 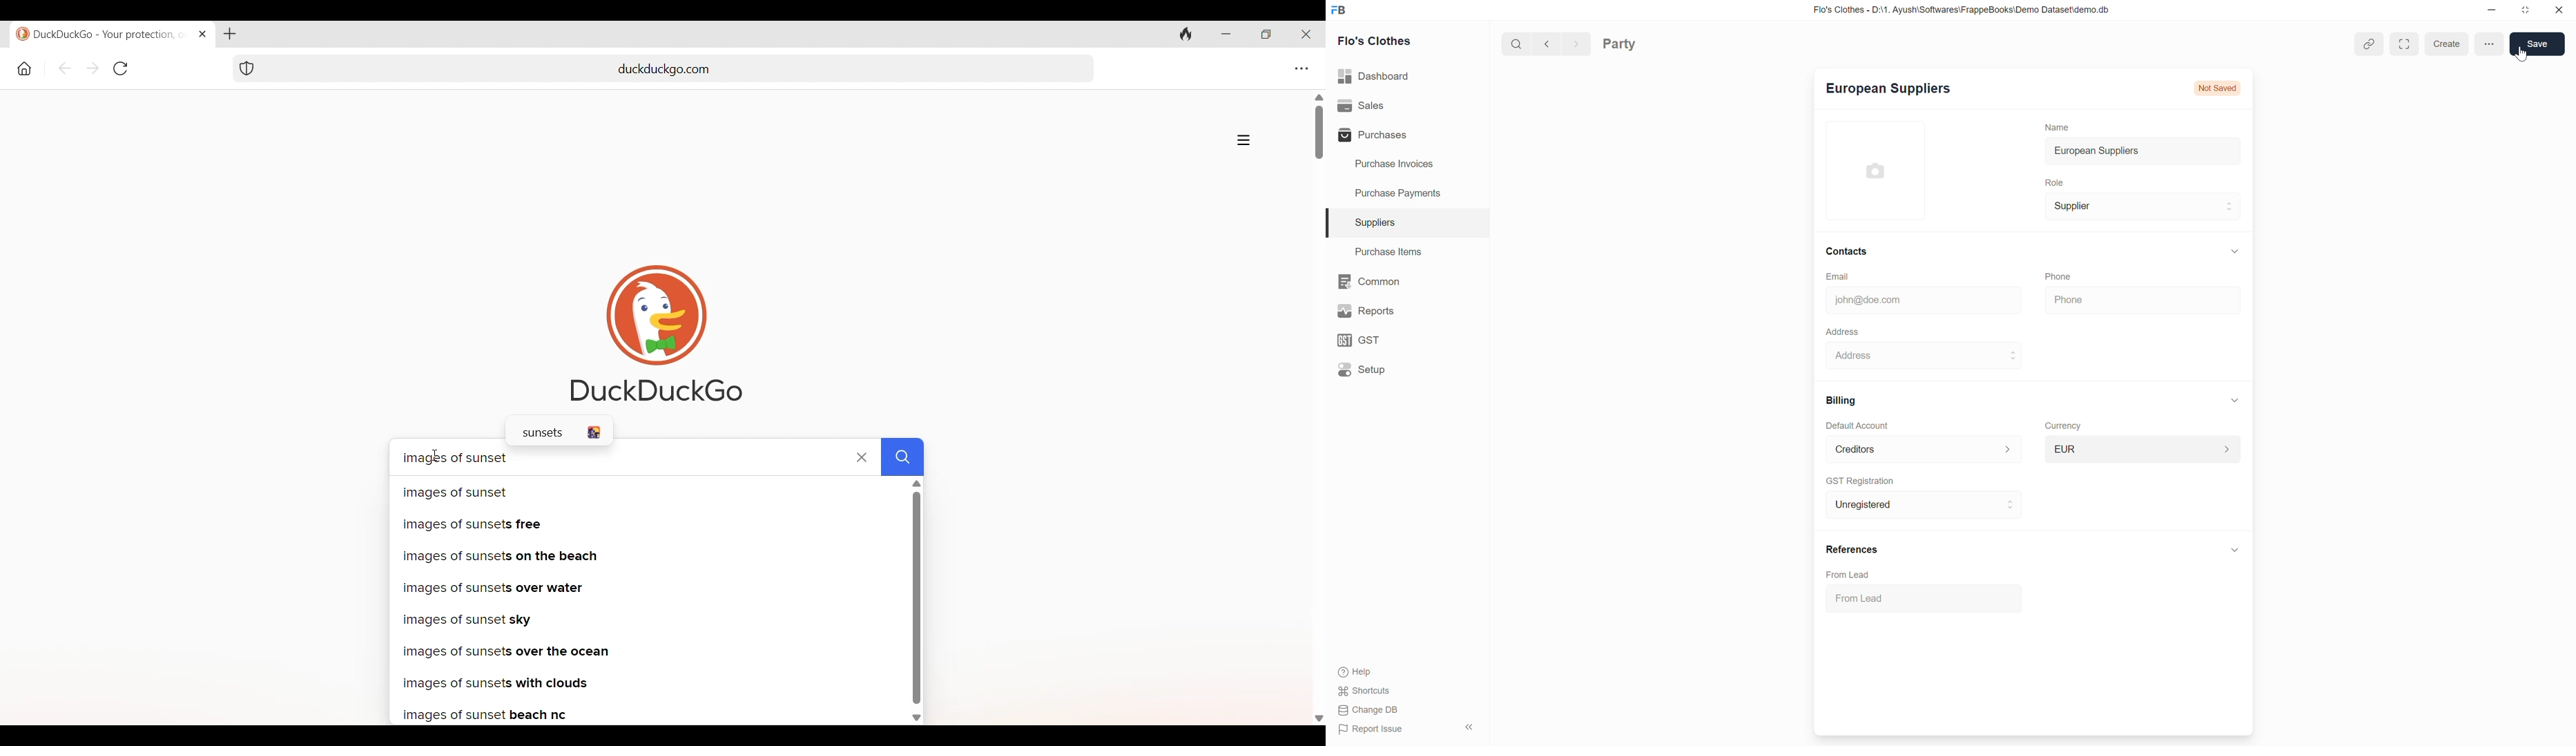 I want to click on Home, so click(x=25, y=69).